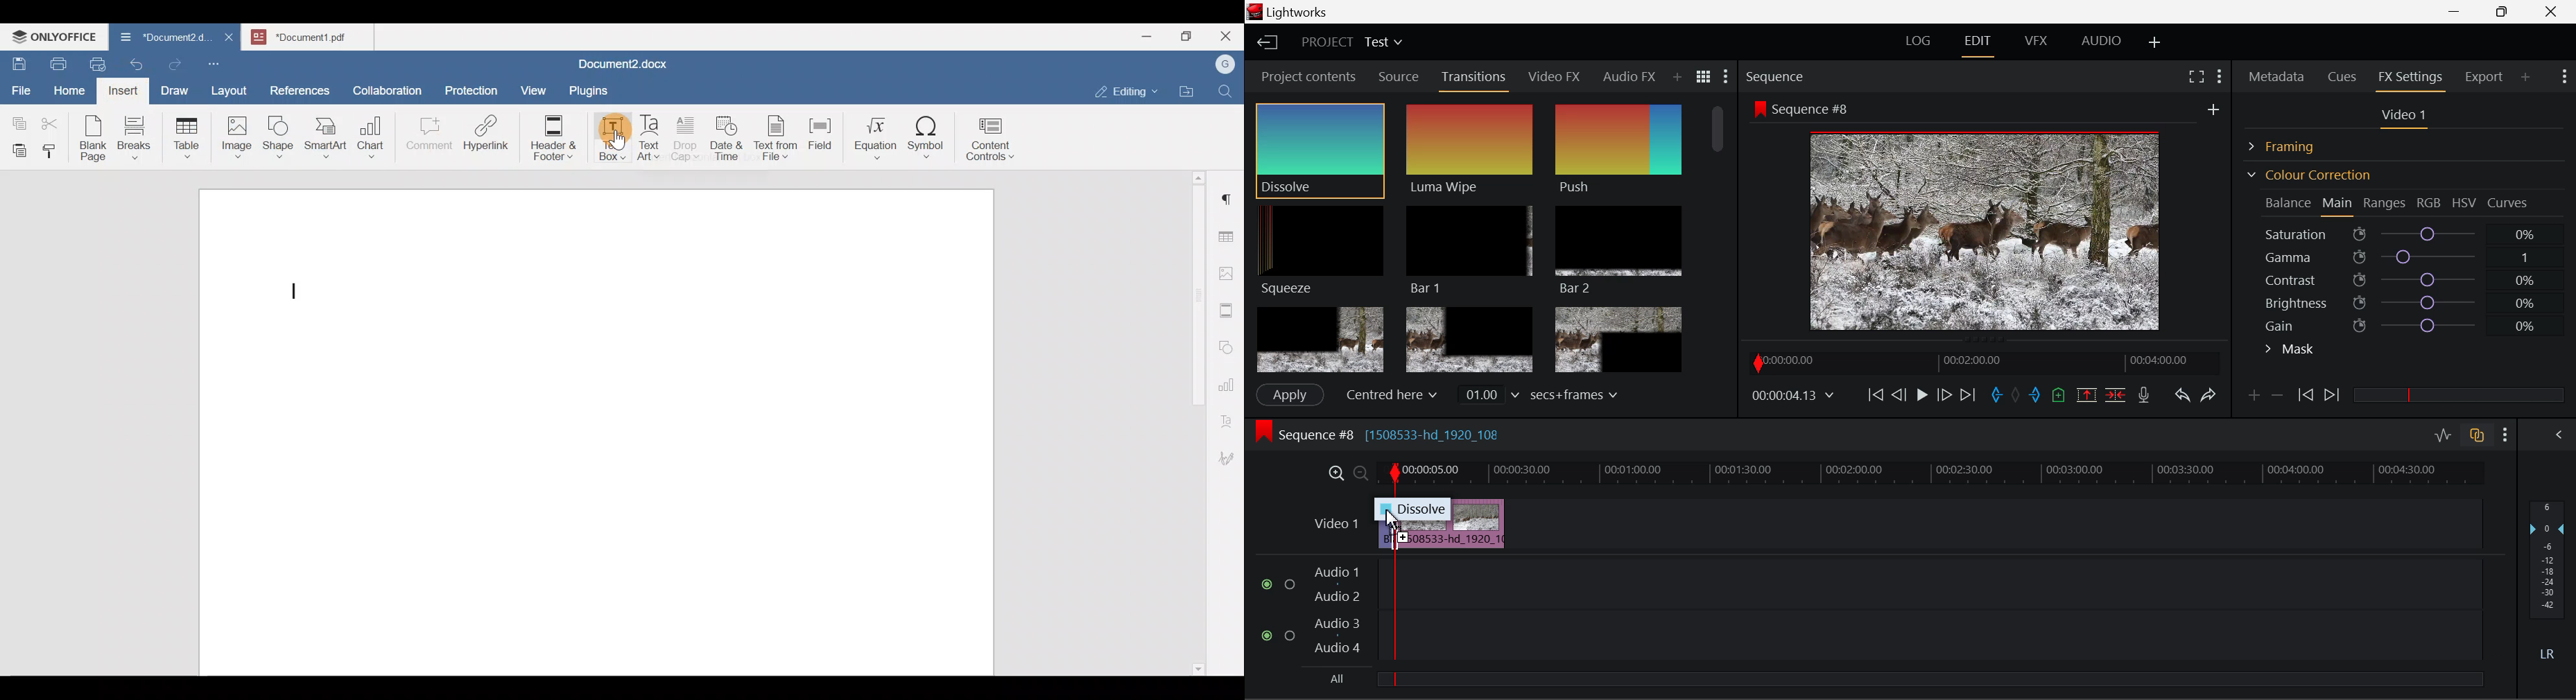 The height and width of the screenshot is (700, 2576). I want to click on Toggle audio track sync, so click(2478, 434).